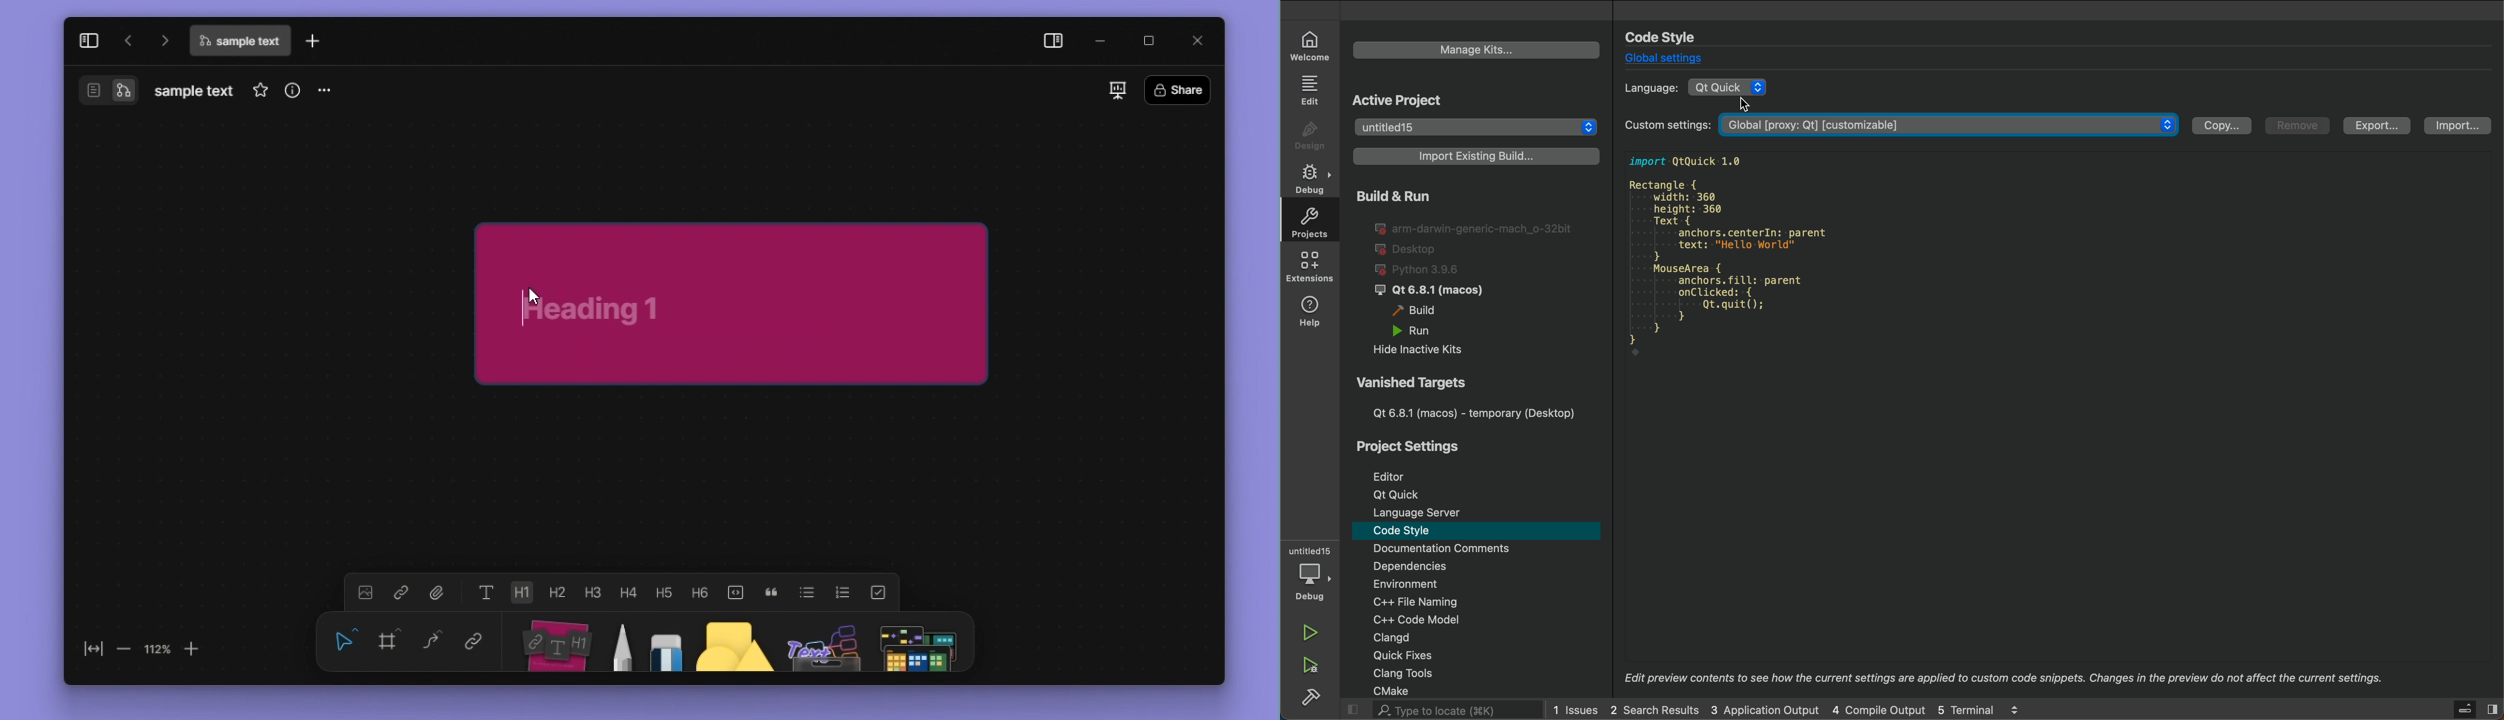  Describe the element at coordinates (157, 650) in the screenshot. I see `112%` at that location.